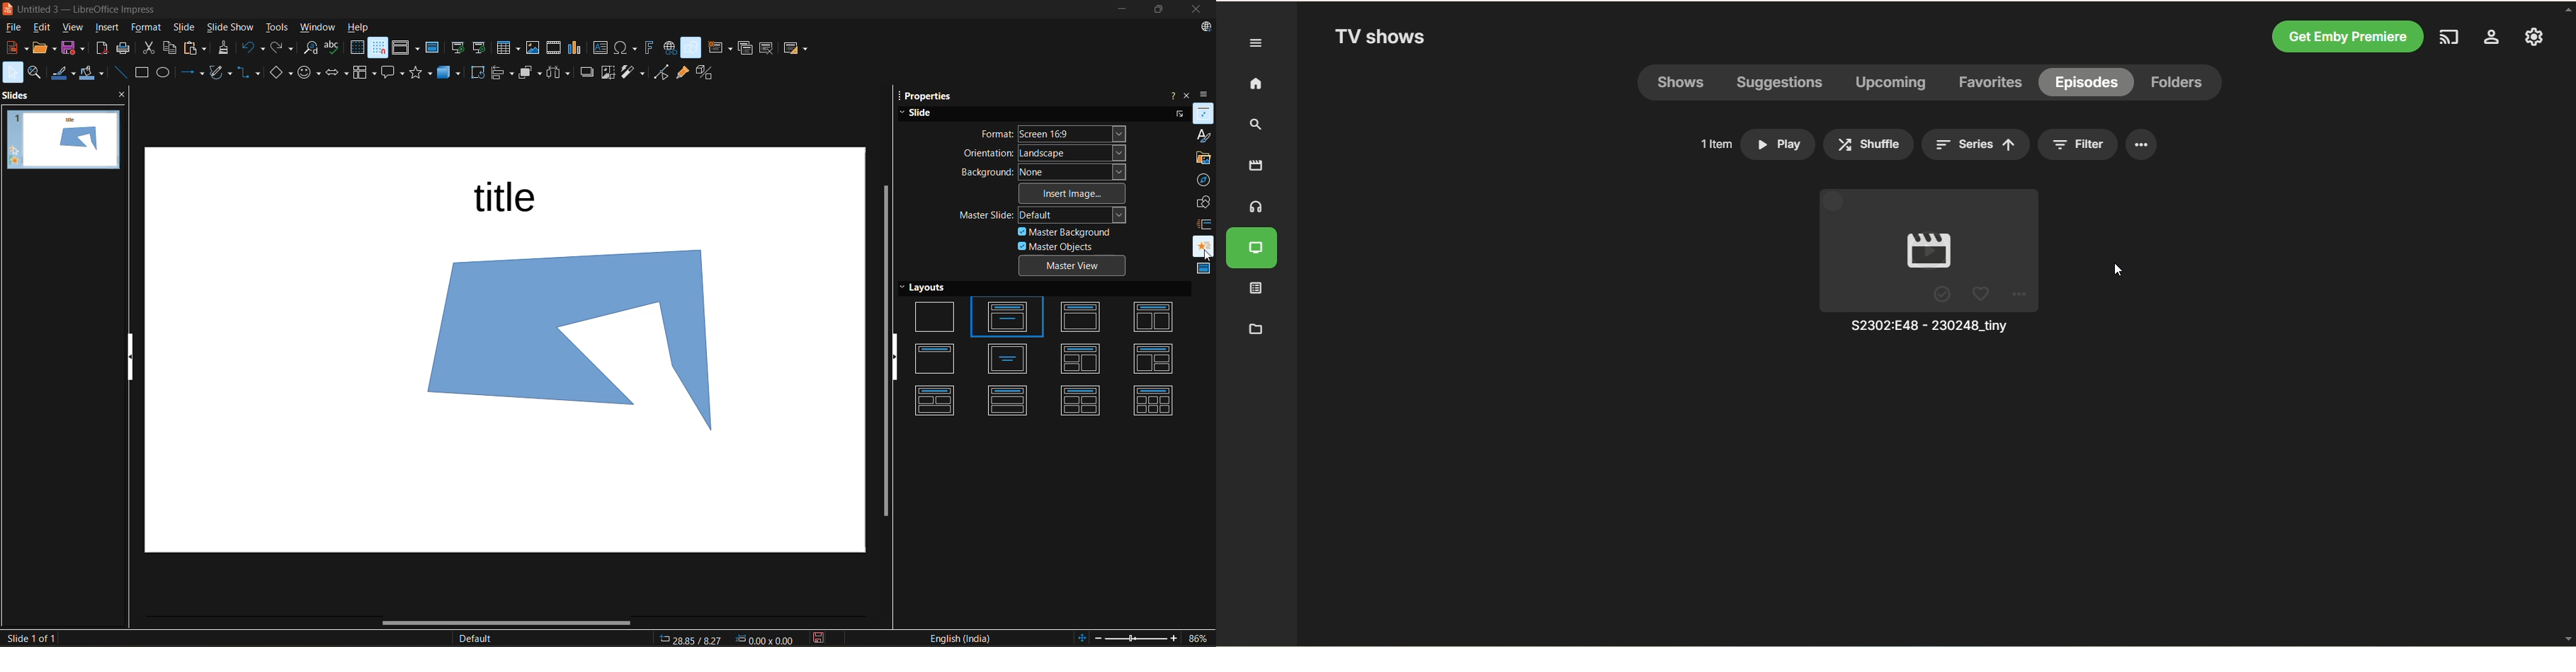 This screenshot has width=2576, height=672. What do you see at coordinates (555, 48) in the screenshot?
I see `insert audio or video` at bounding box center [555, 48].